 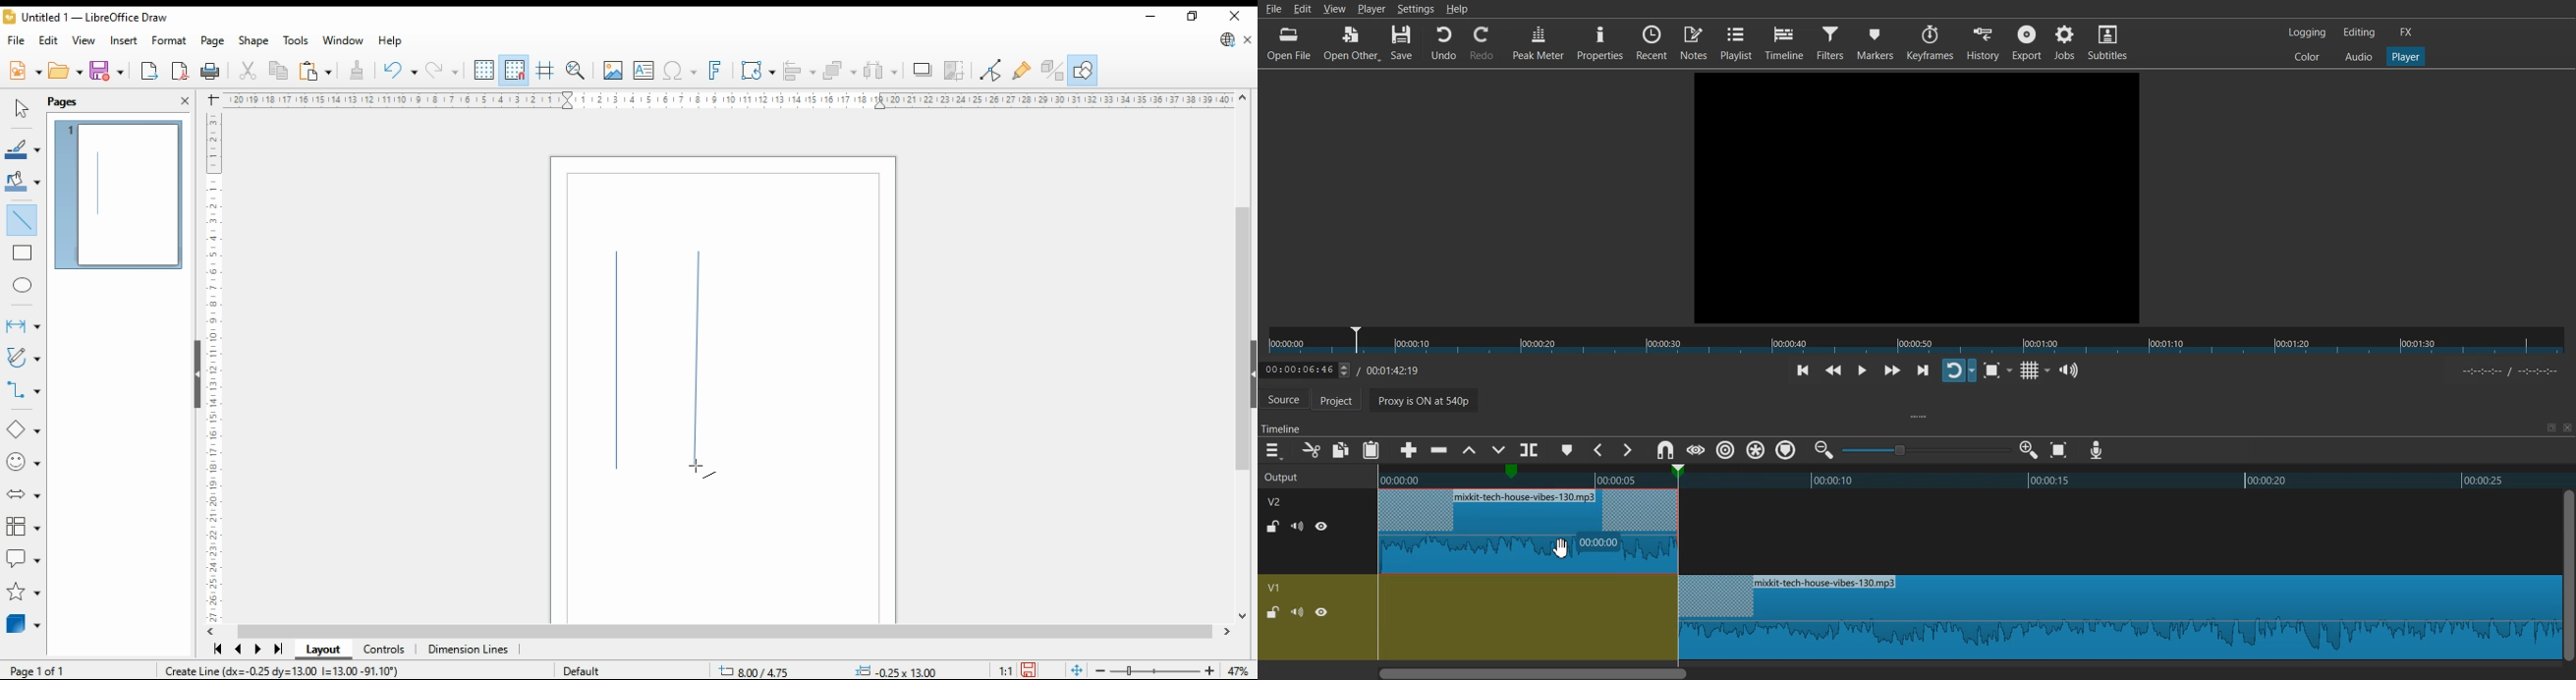 I want to click on insert, so click(x=125, y=40).